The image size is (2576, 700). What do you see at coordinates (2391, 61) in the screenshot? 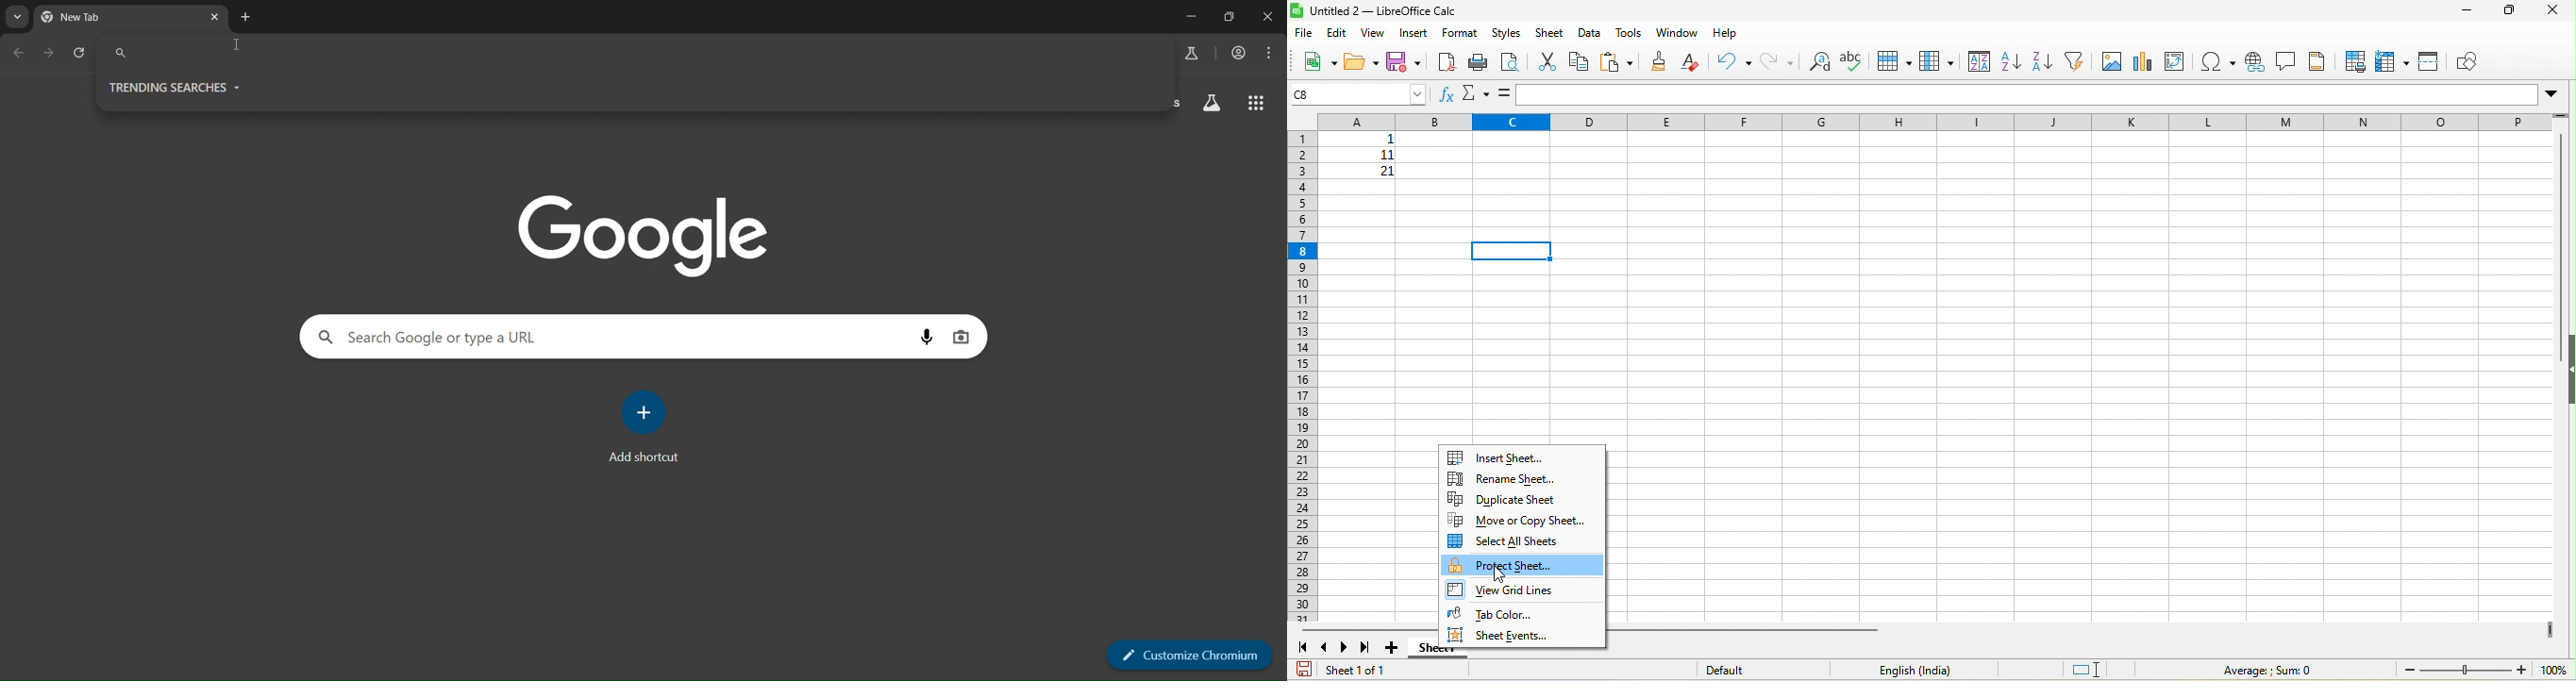
I see `freeze rows and columns` at bounding box center [2391, 61].